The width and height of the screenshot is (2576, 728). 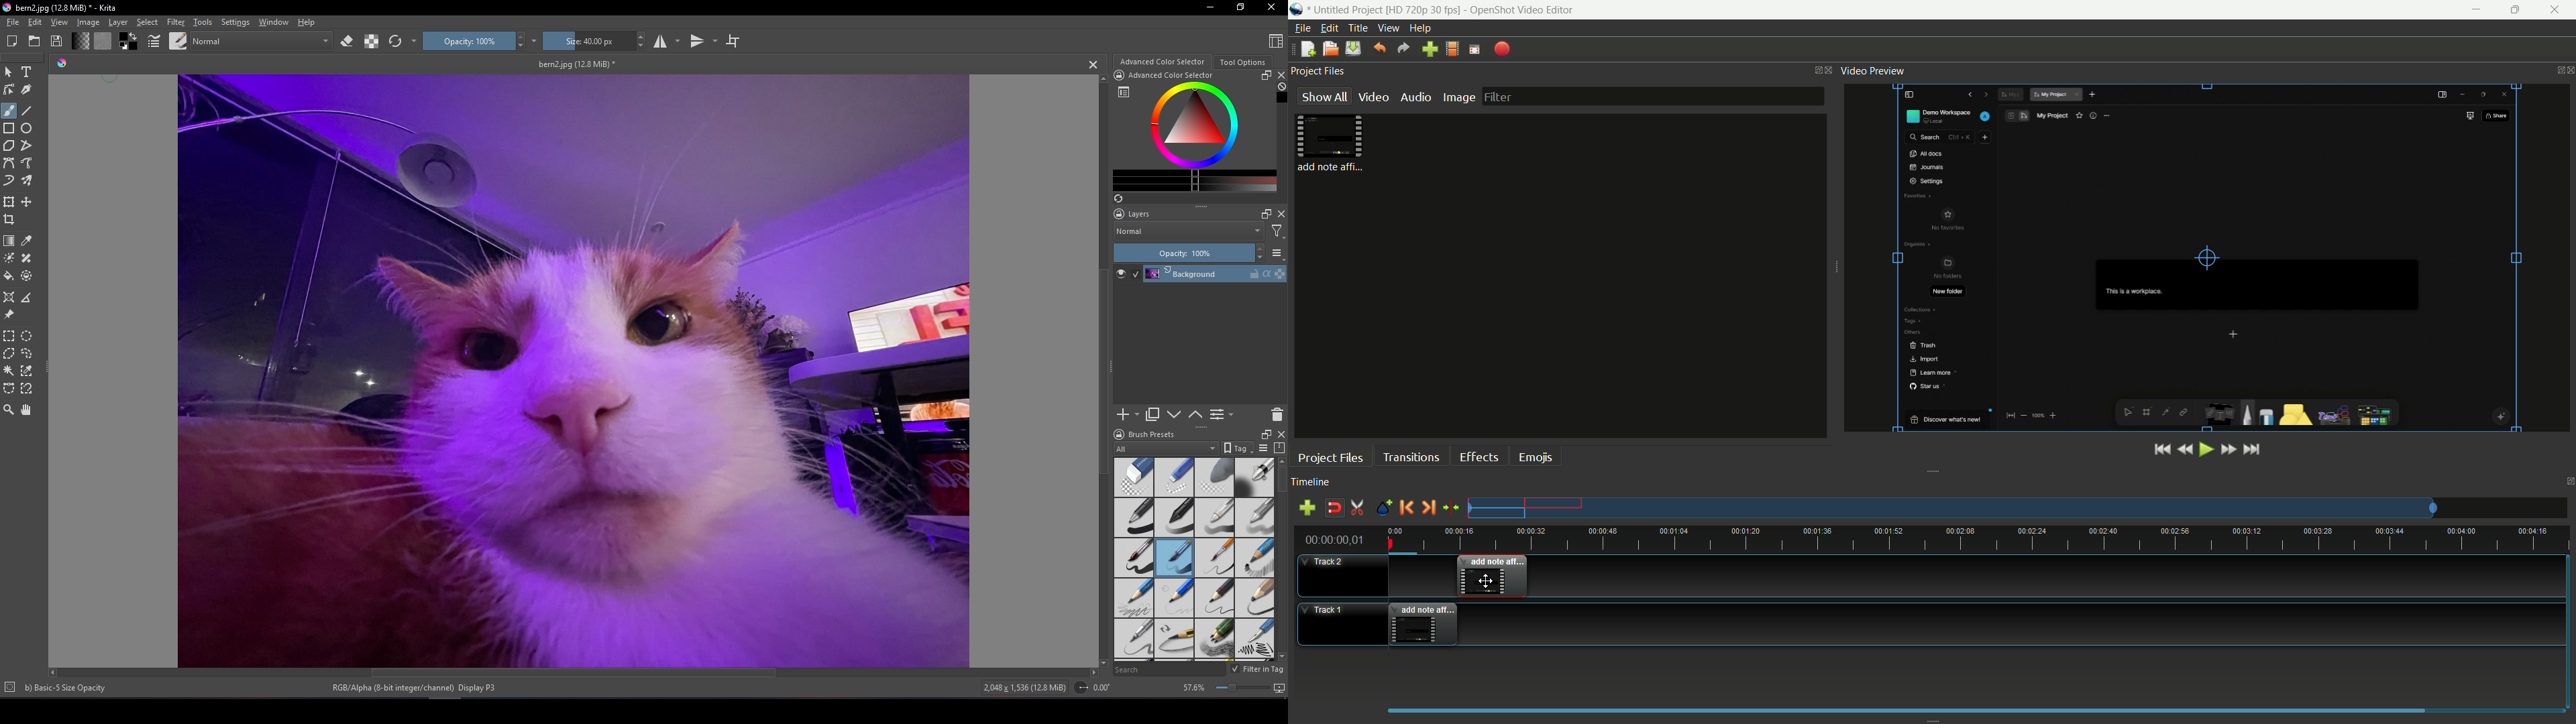 I want to click on Brush label, so click(x=1144, y=433).